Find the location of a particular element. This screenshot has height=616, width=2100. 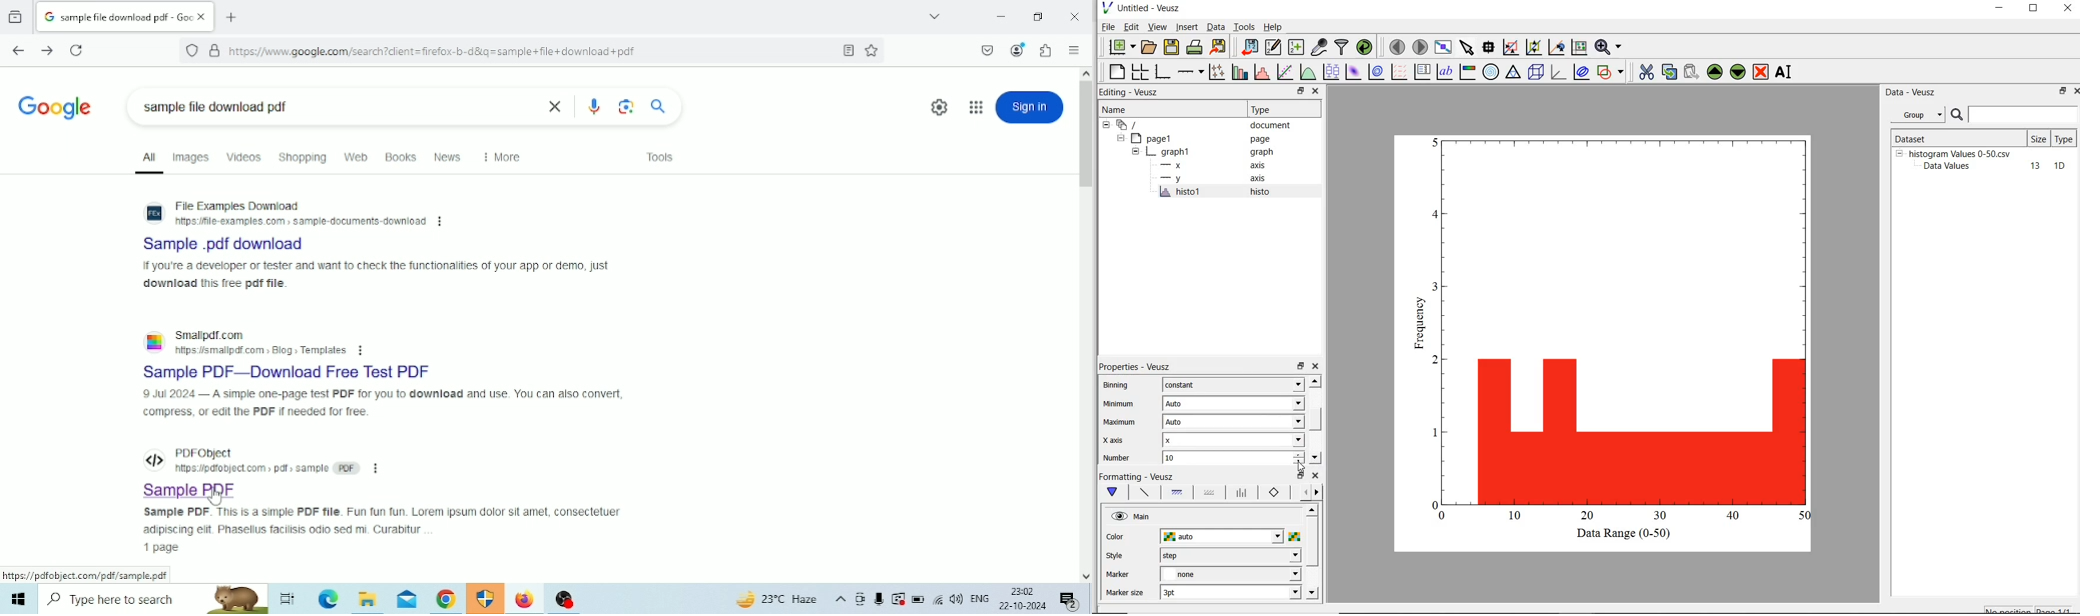

veusz logo is located at coordinates (1106, 8).